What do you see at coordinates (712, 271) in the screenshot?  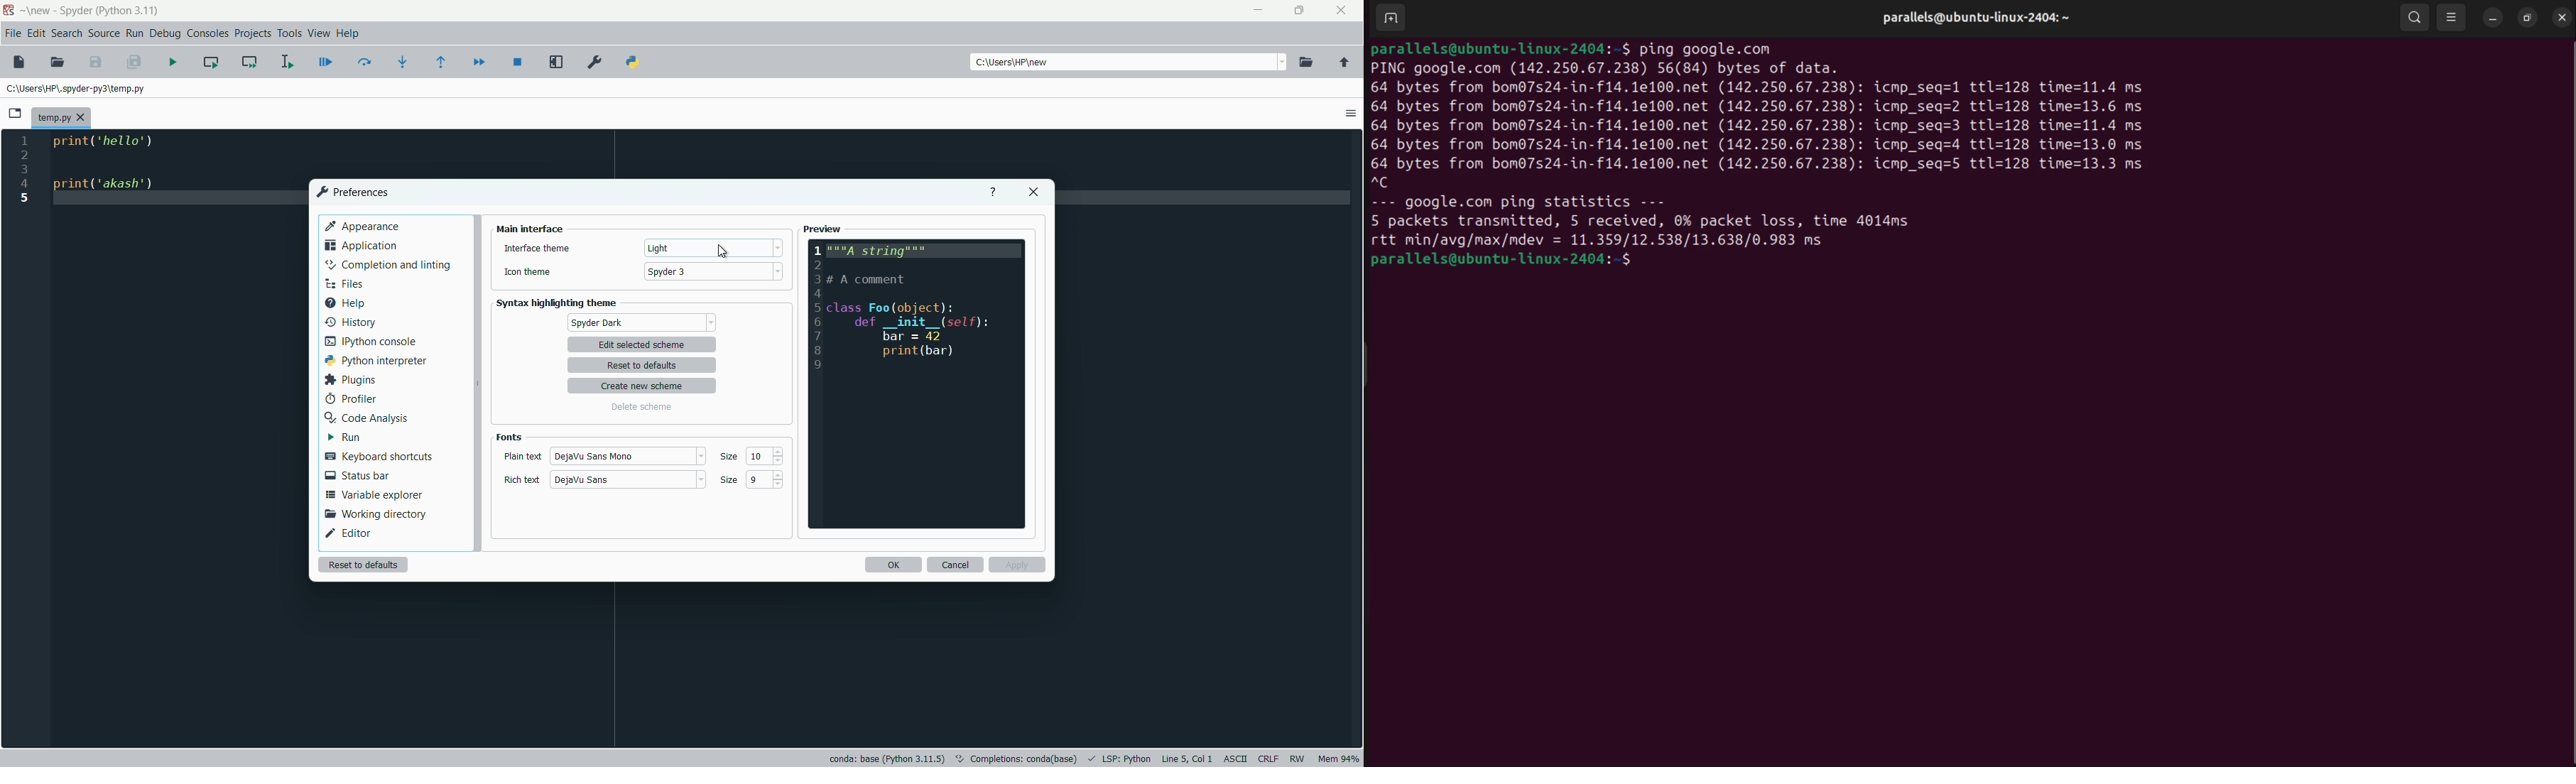 I see `icon theme dropdown` at bounding box center [712, 271].